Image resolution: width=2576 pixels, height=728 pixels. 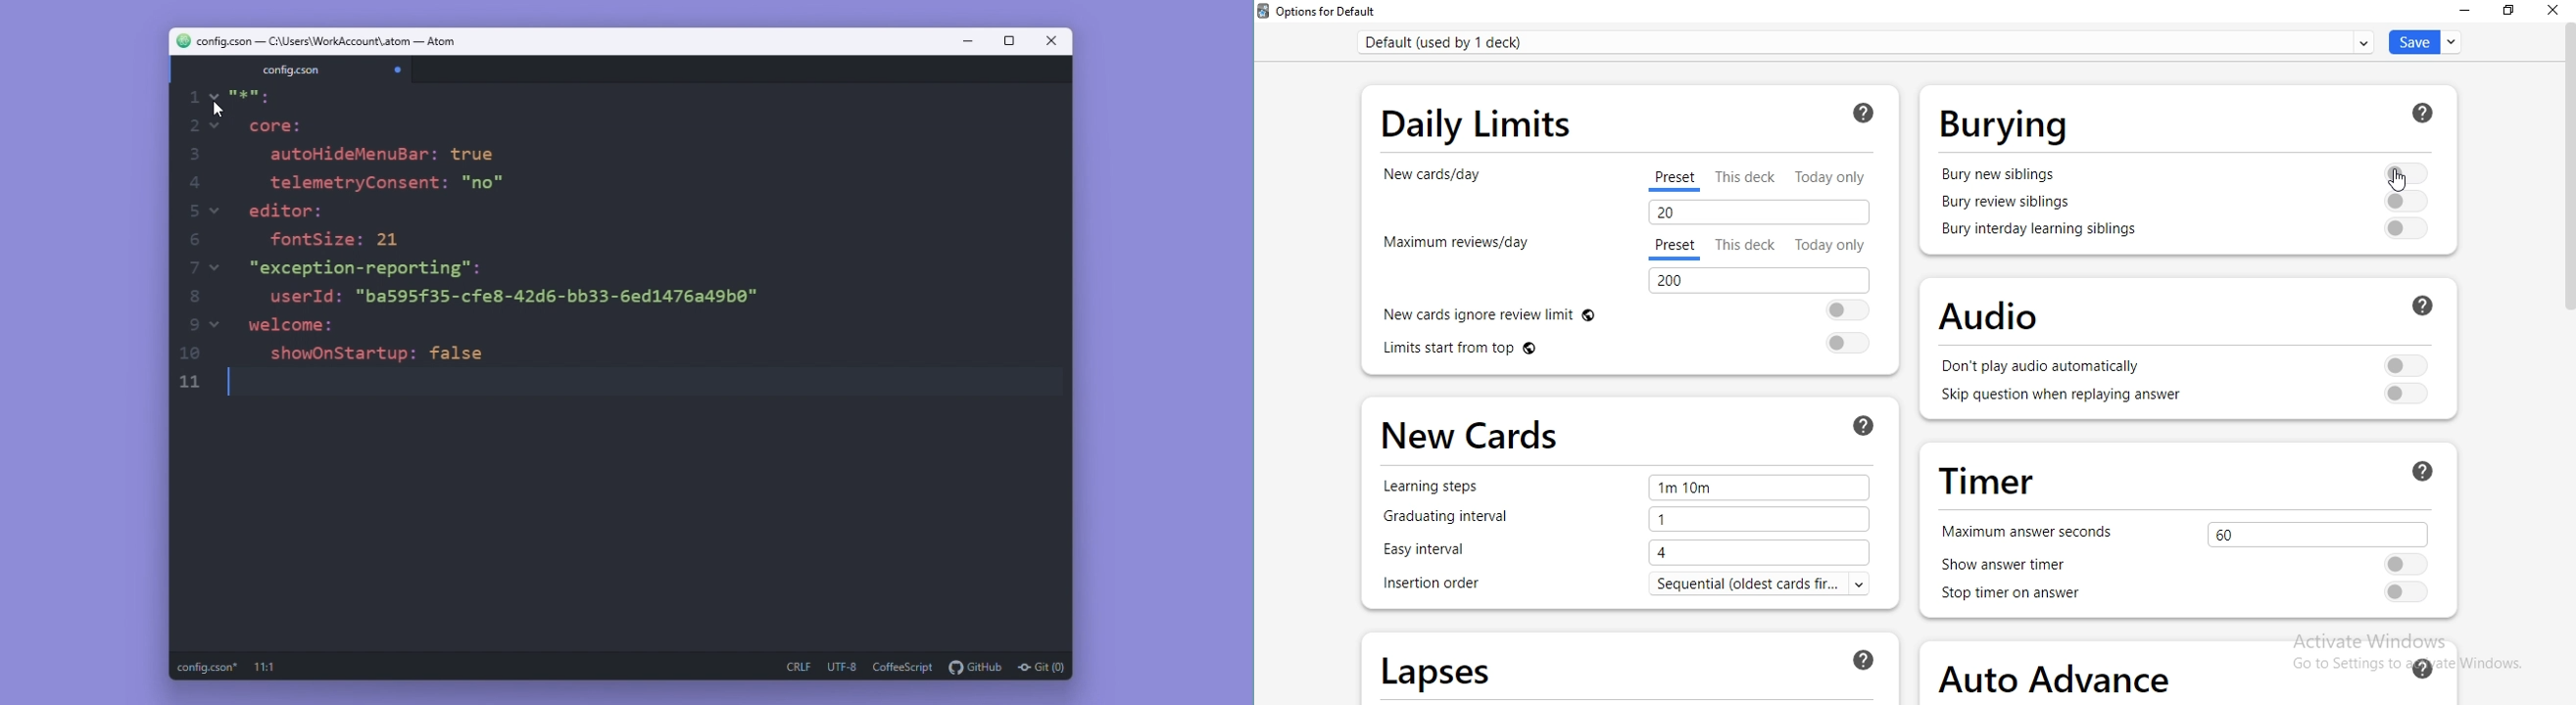 I want to click on cursor, so click(x=2394, y=180).